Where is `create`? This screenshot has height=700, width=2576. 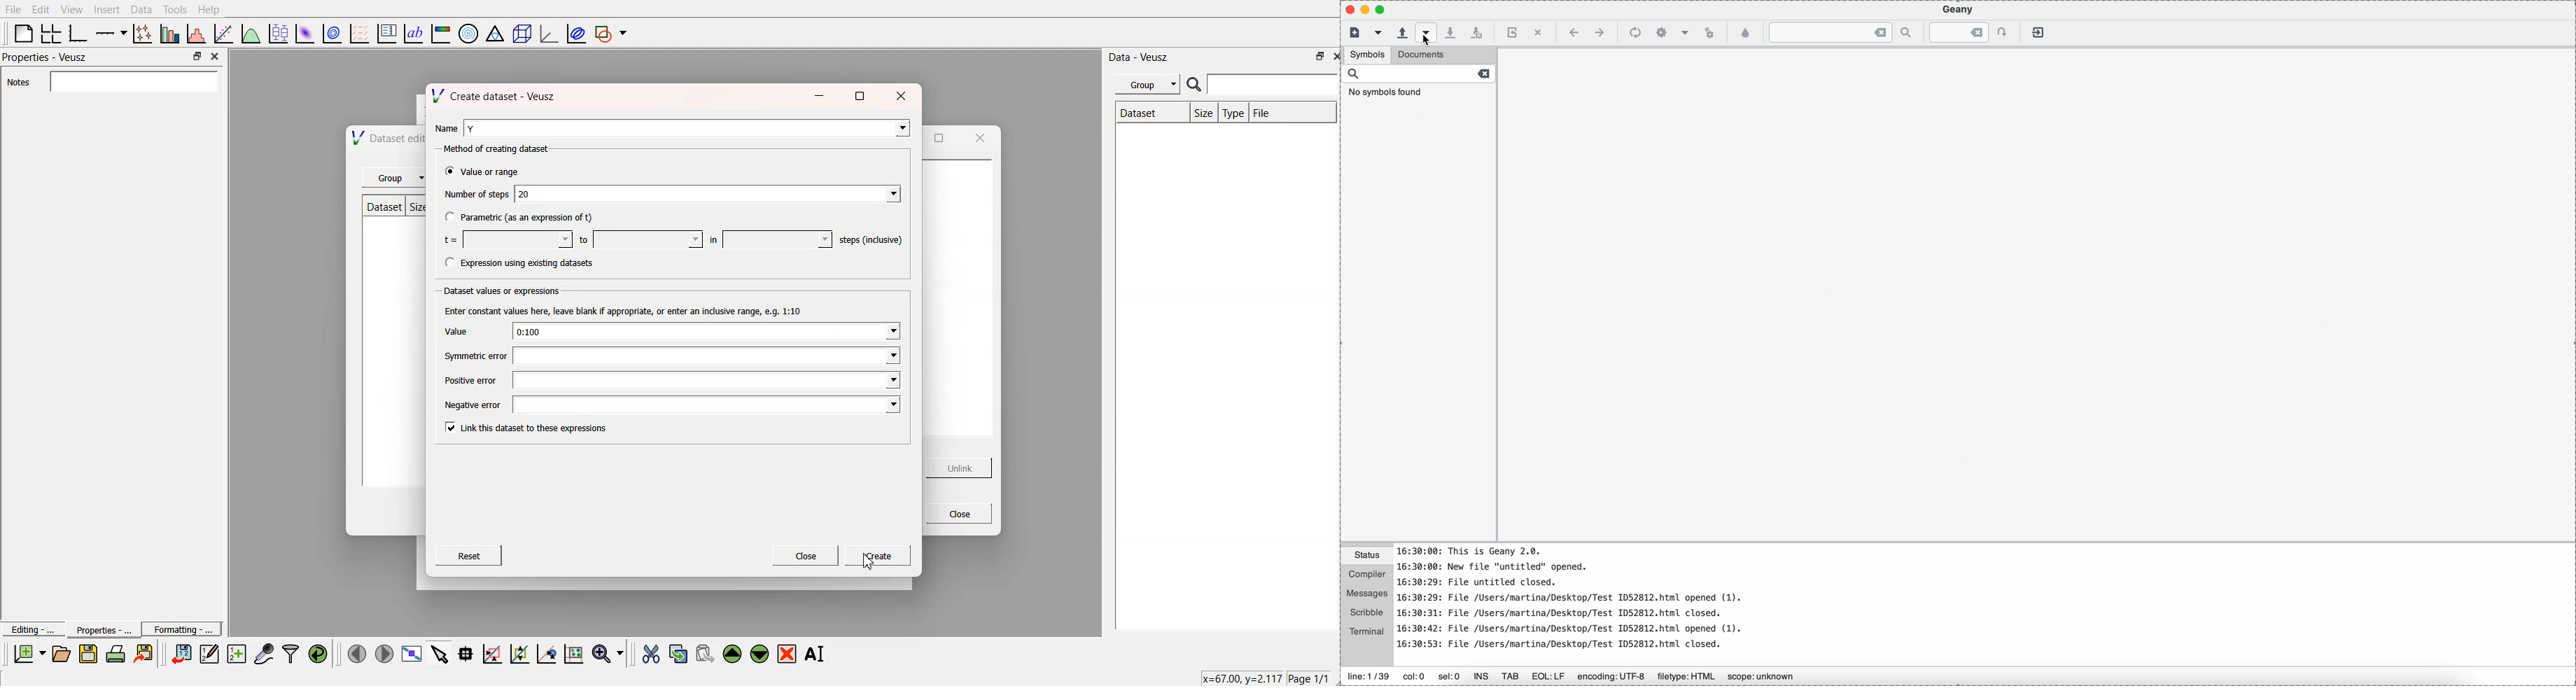
create is located at coordinates (874, 557).